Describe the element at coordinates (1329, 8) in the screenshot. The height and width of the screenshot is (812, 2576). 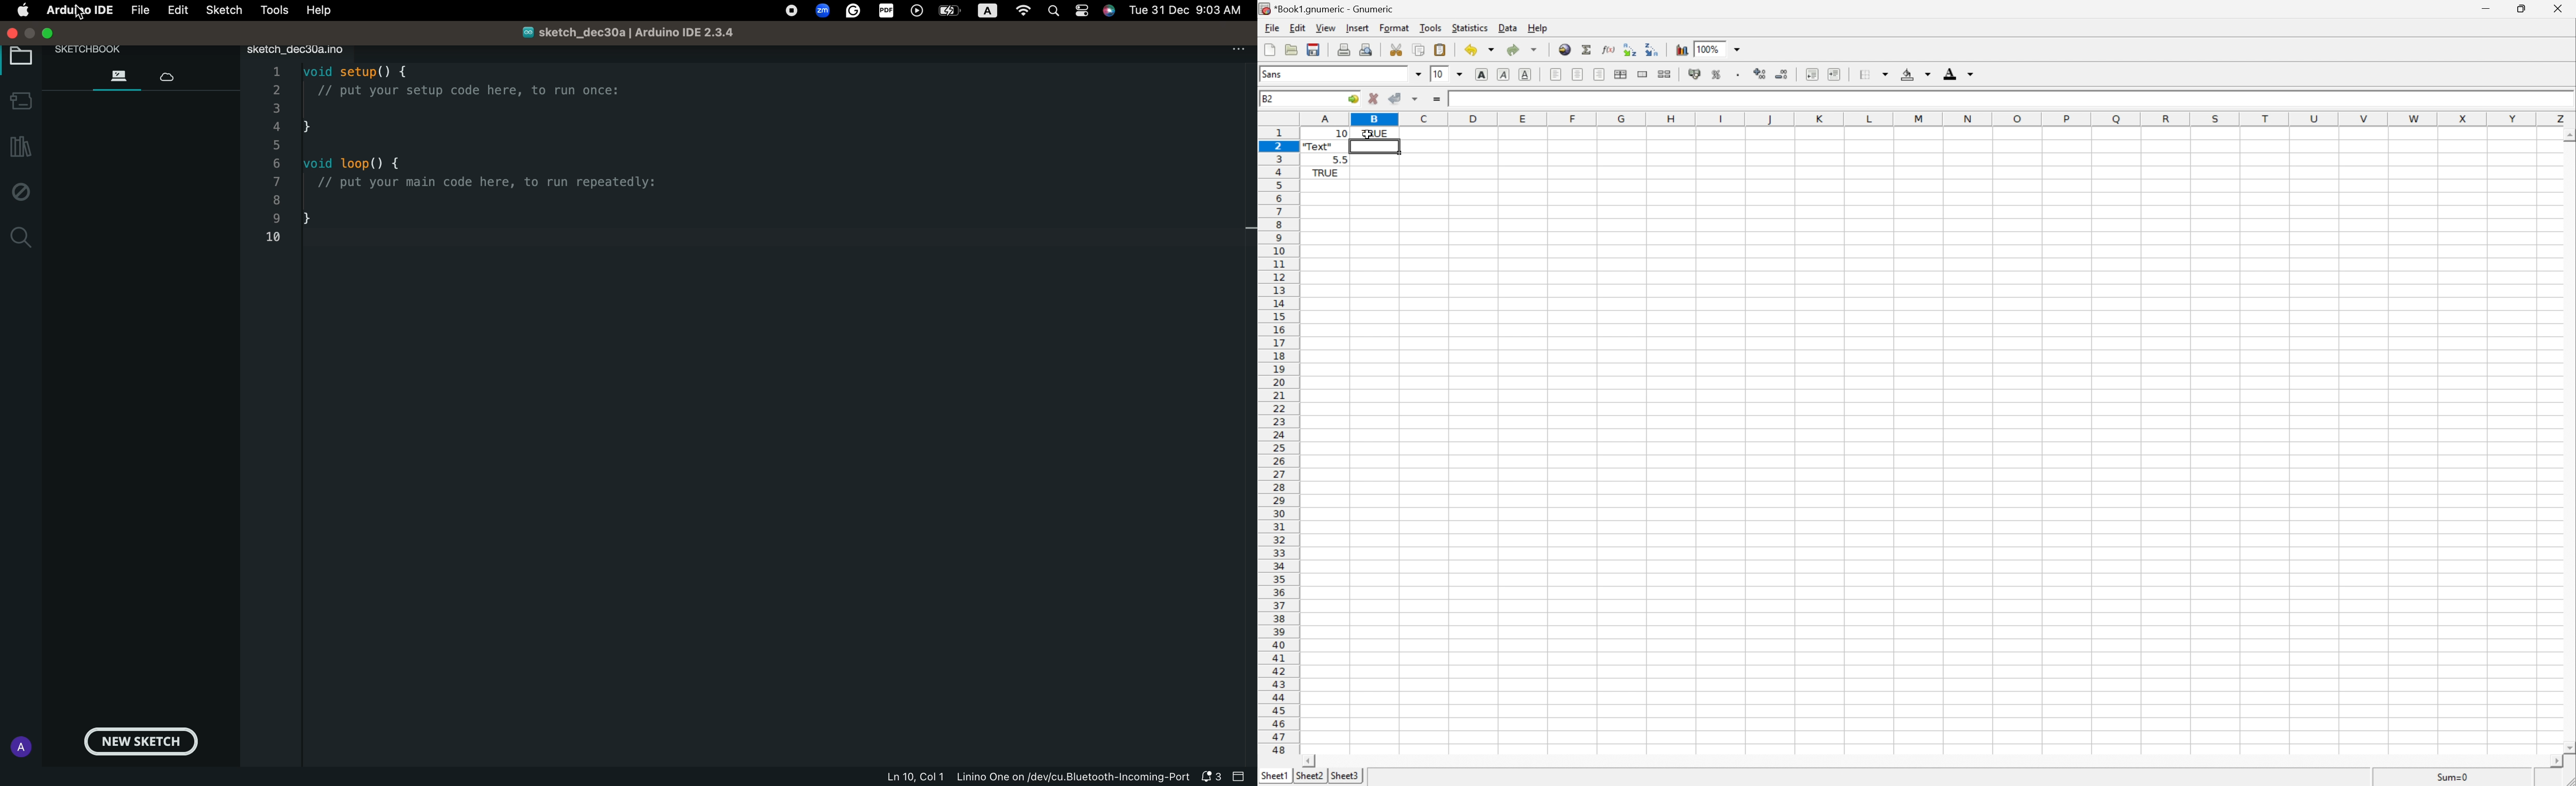
I see `*Book1.gnumeric - Gnumeric` at that location.